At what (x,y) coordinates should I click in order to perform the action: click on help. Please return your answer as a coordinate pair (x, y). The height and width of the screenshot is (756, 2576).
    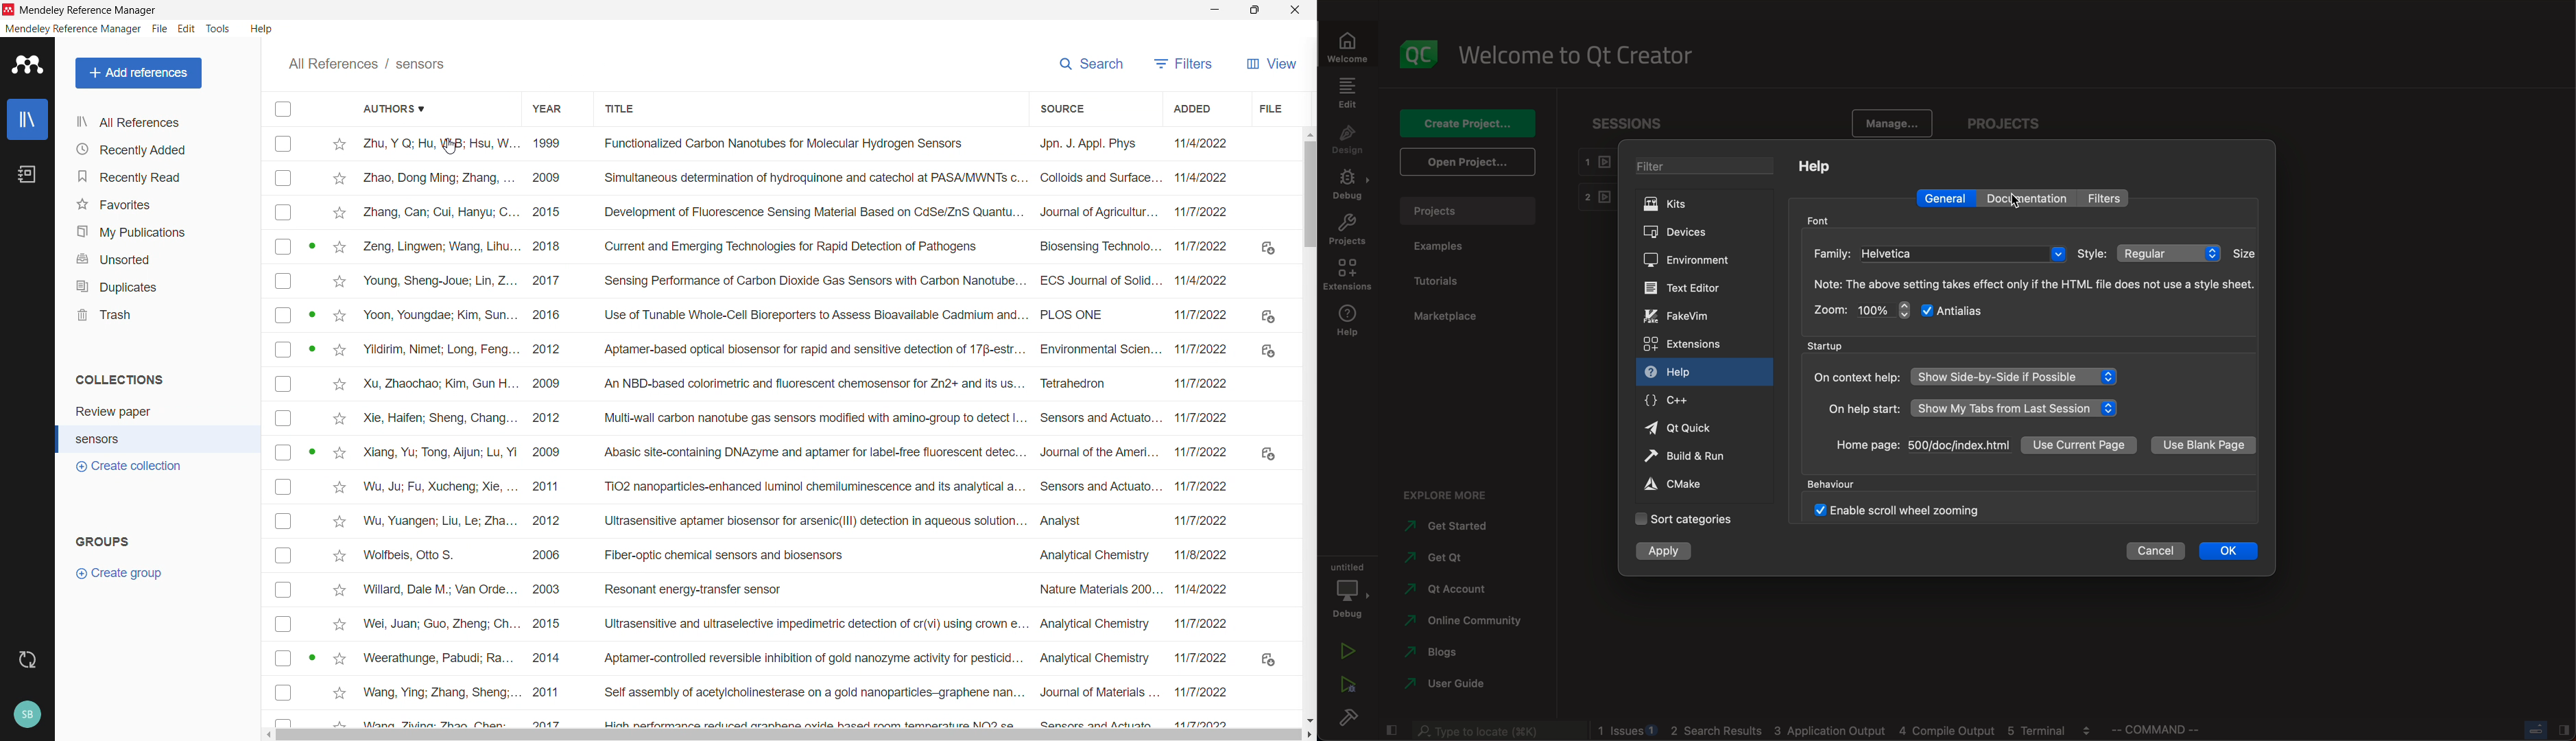
    Looking at the image, I should click on (1816, 168).